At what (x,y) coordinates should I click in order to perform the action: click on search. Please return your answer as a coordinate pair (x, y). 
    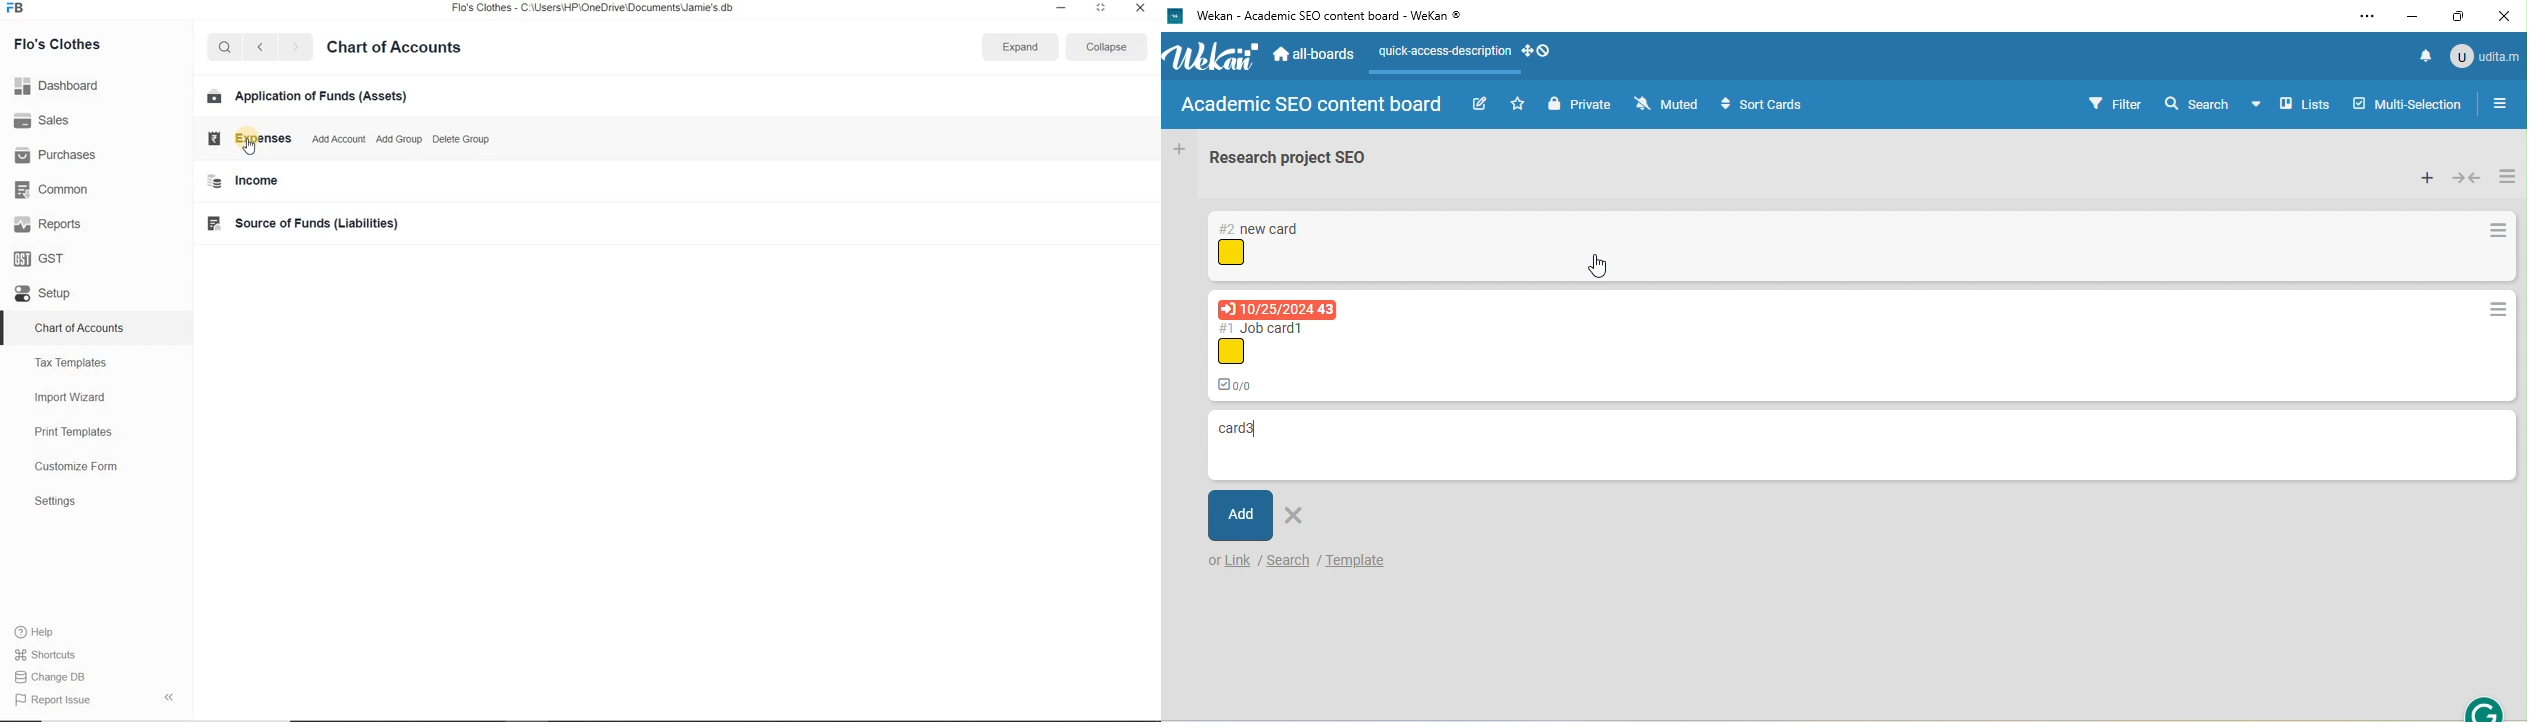
    Looking at the image, I should click on (223, 48).